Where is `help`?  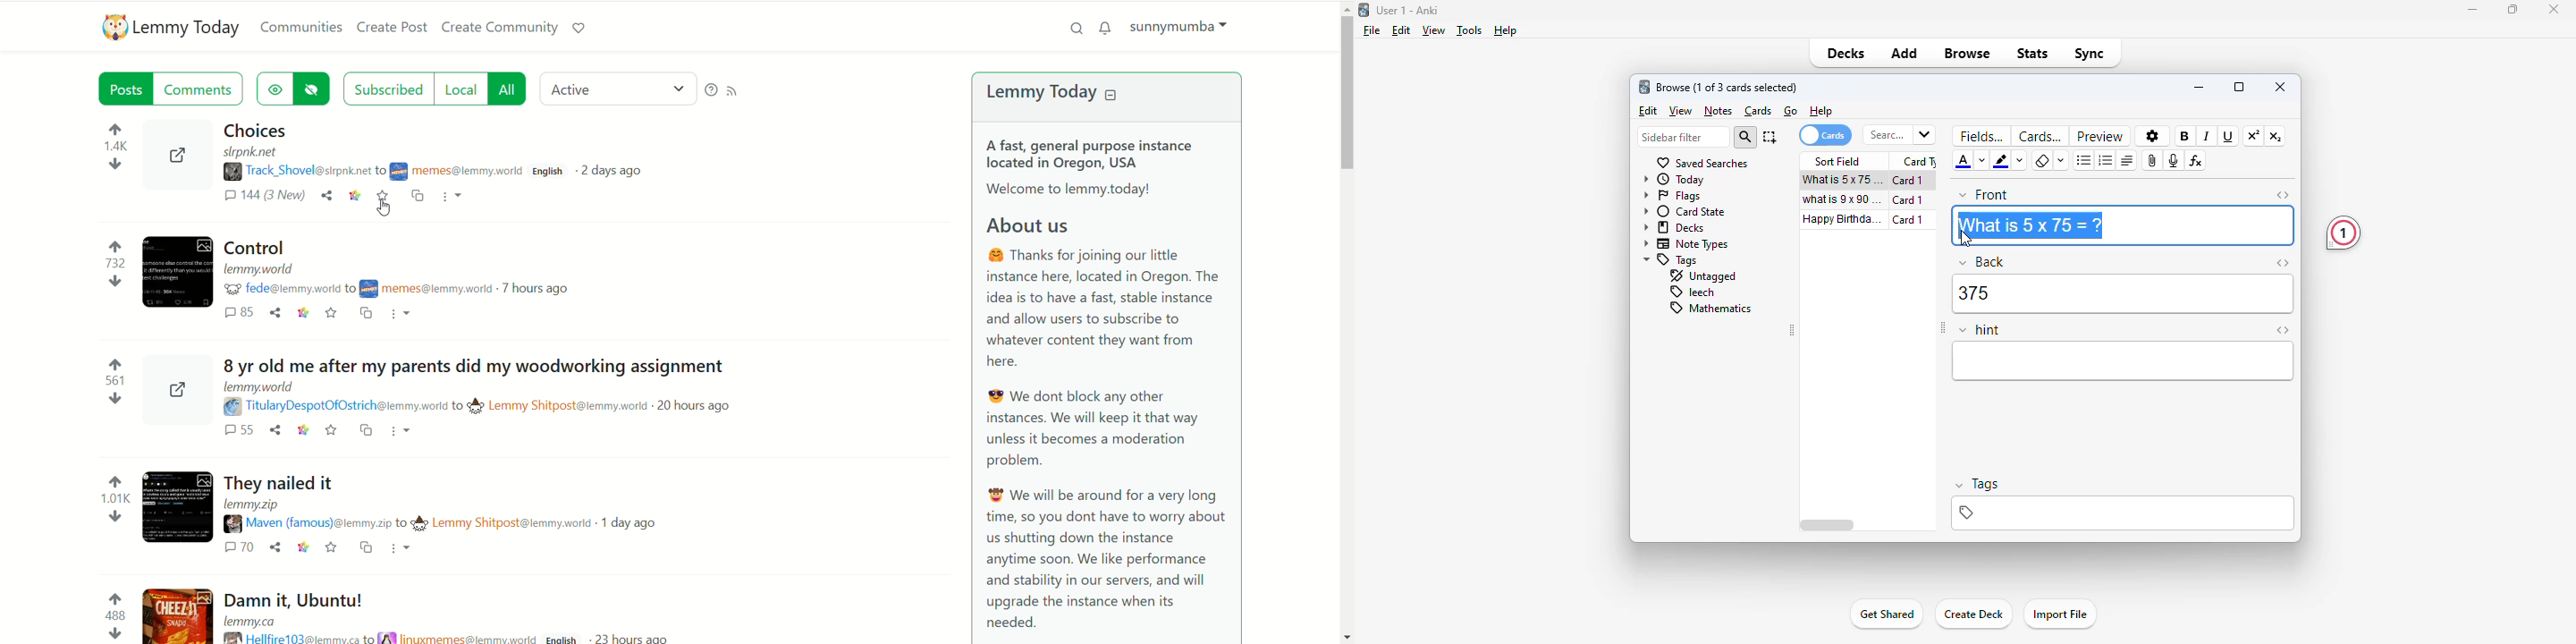 help is located at coordinates (1506, 31).